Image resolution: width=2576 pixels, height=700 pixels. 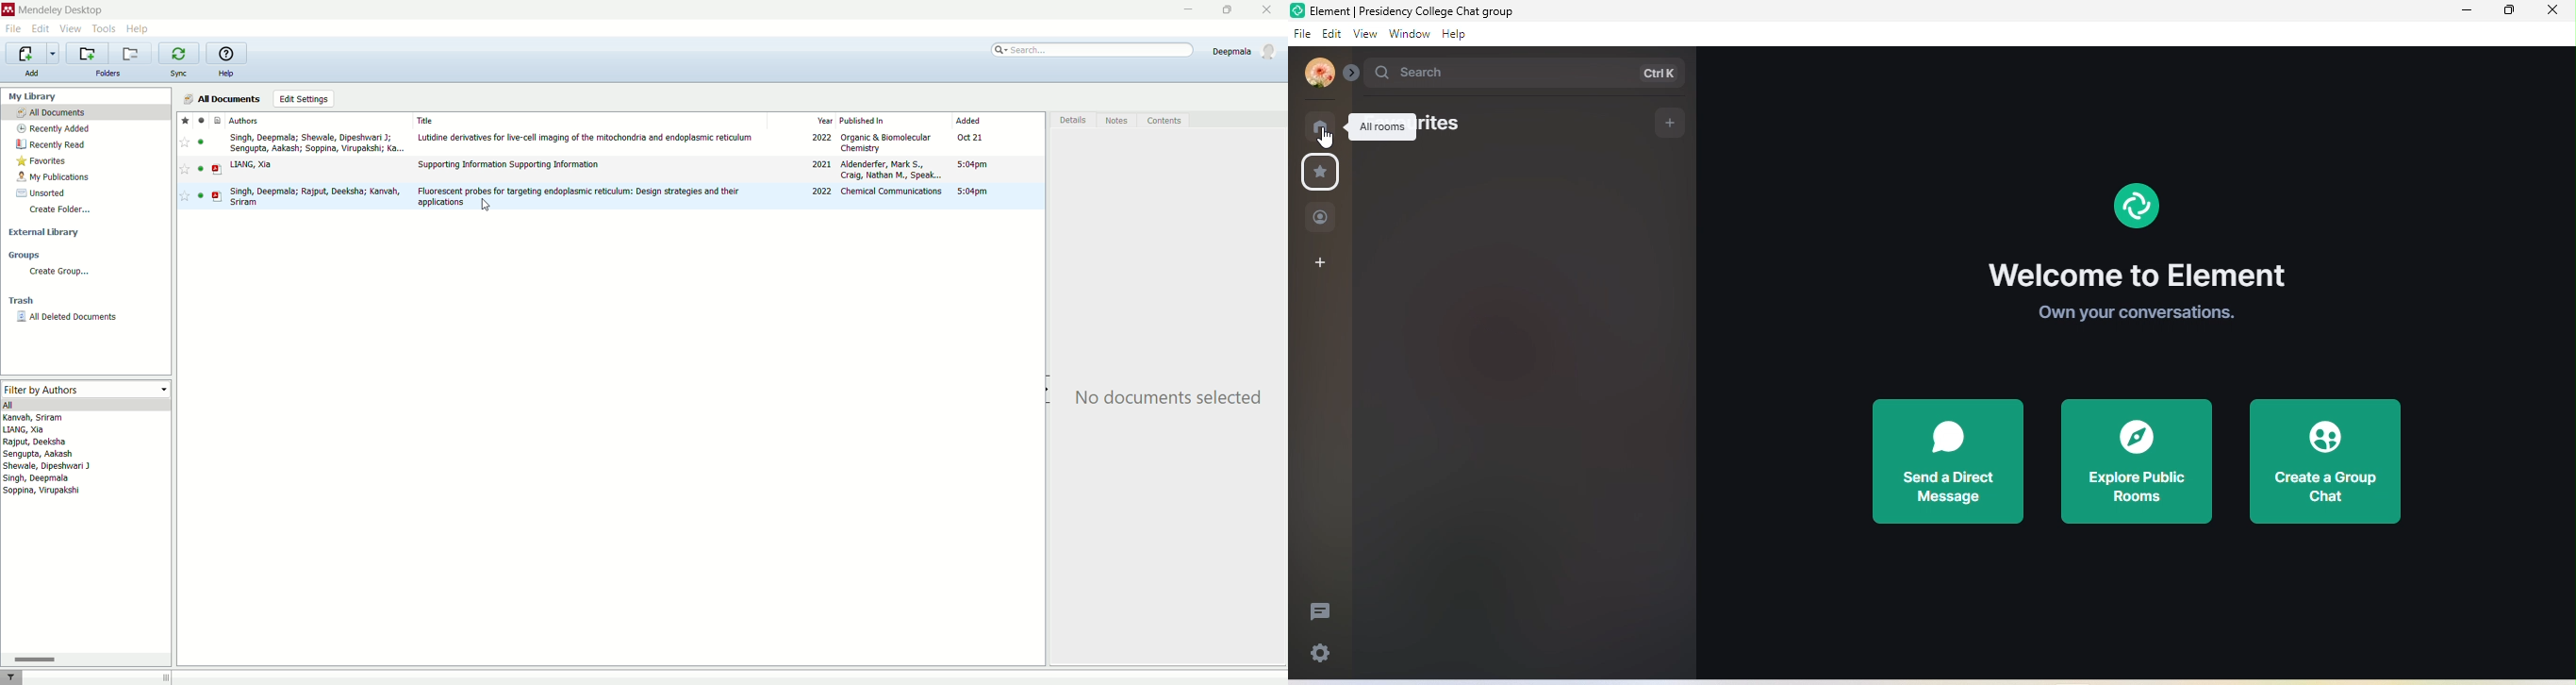 What do you see at coordinates (38, 193) in the screenshot?
I see `unsorted` at bounding box center [38, 193].